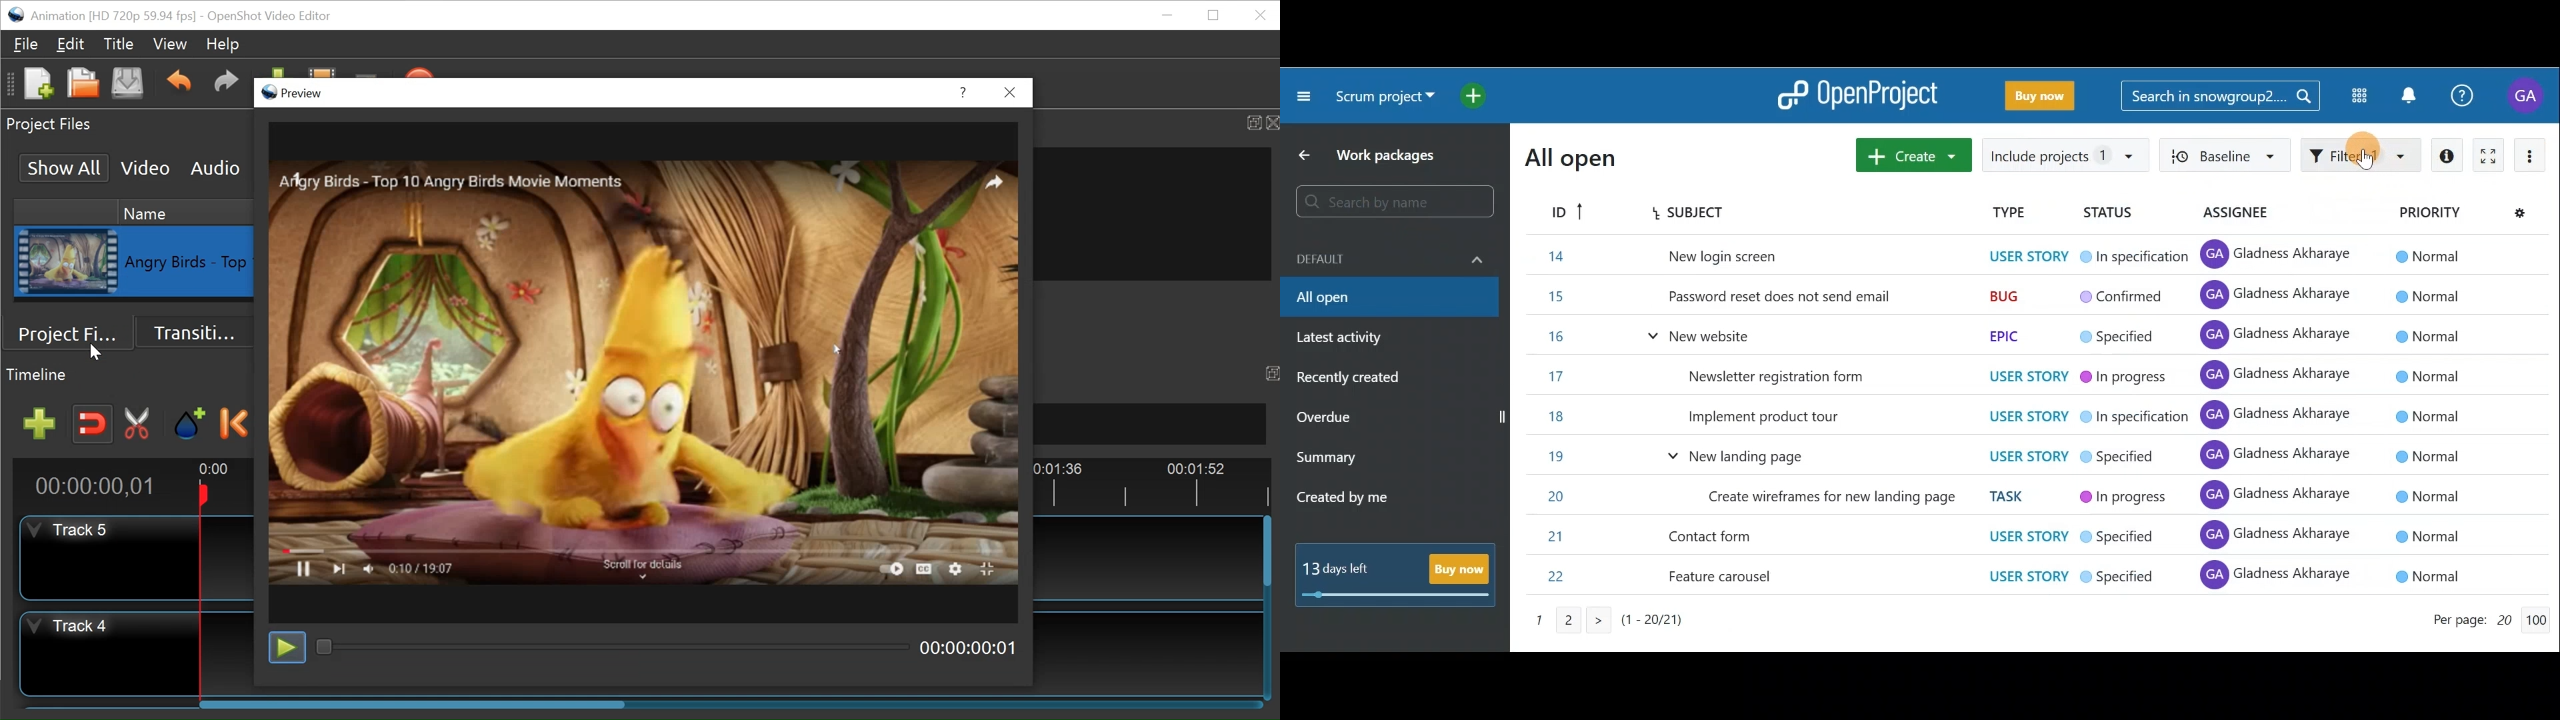 Image resolution: width=2576 pixels, height=728 pixels. I want to click on Summary, so click(1327, 460).